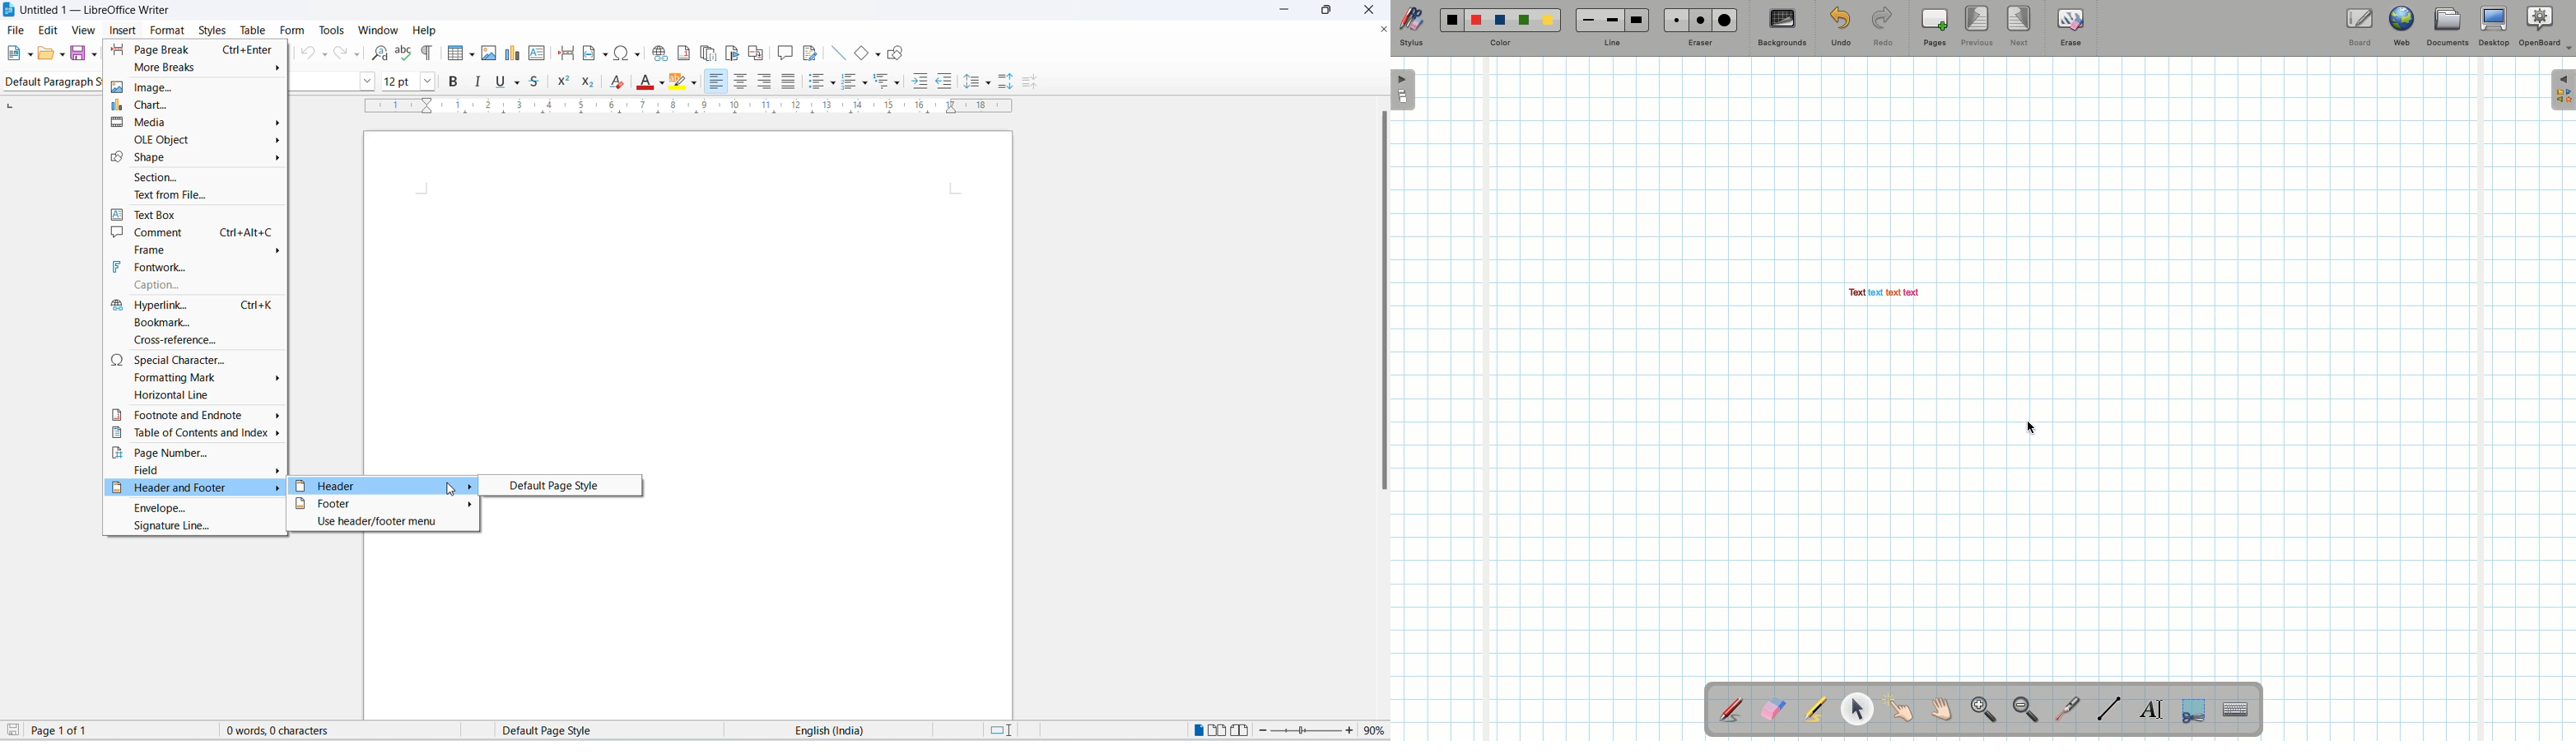 The height and width of the screenshot is (756, 2576). What do you see at coordinates (432, 81) in the screenshot?
I see `font size options` at bounding box center [432, 81].